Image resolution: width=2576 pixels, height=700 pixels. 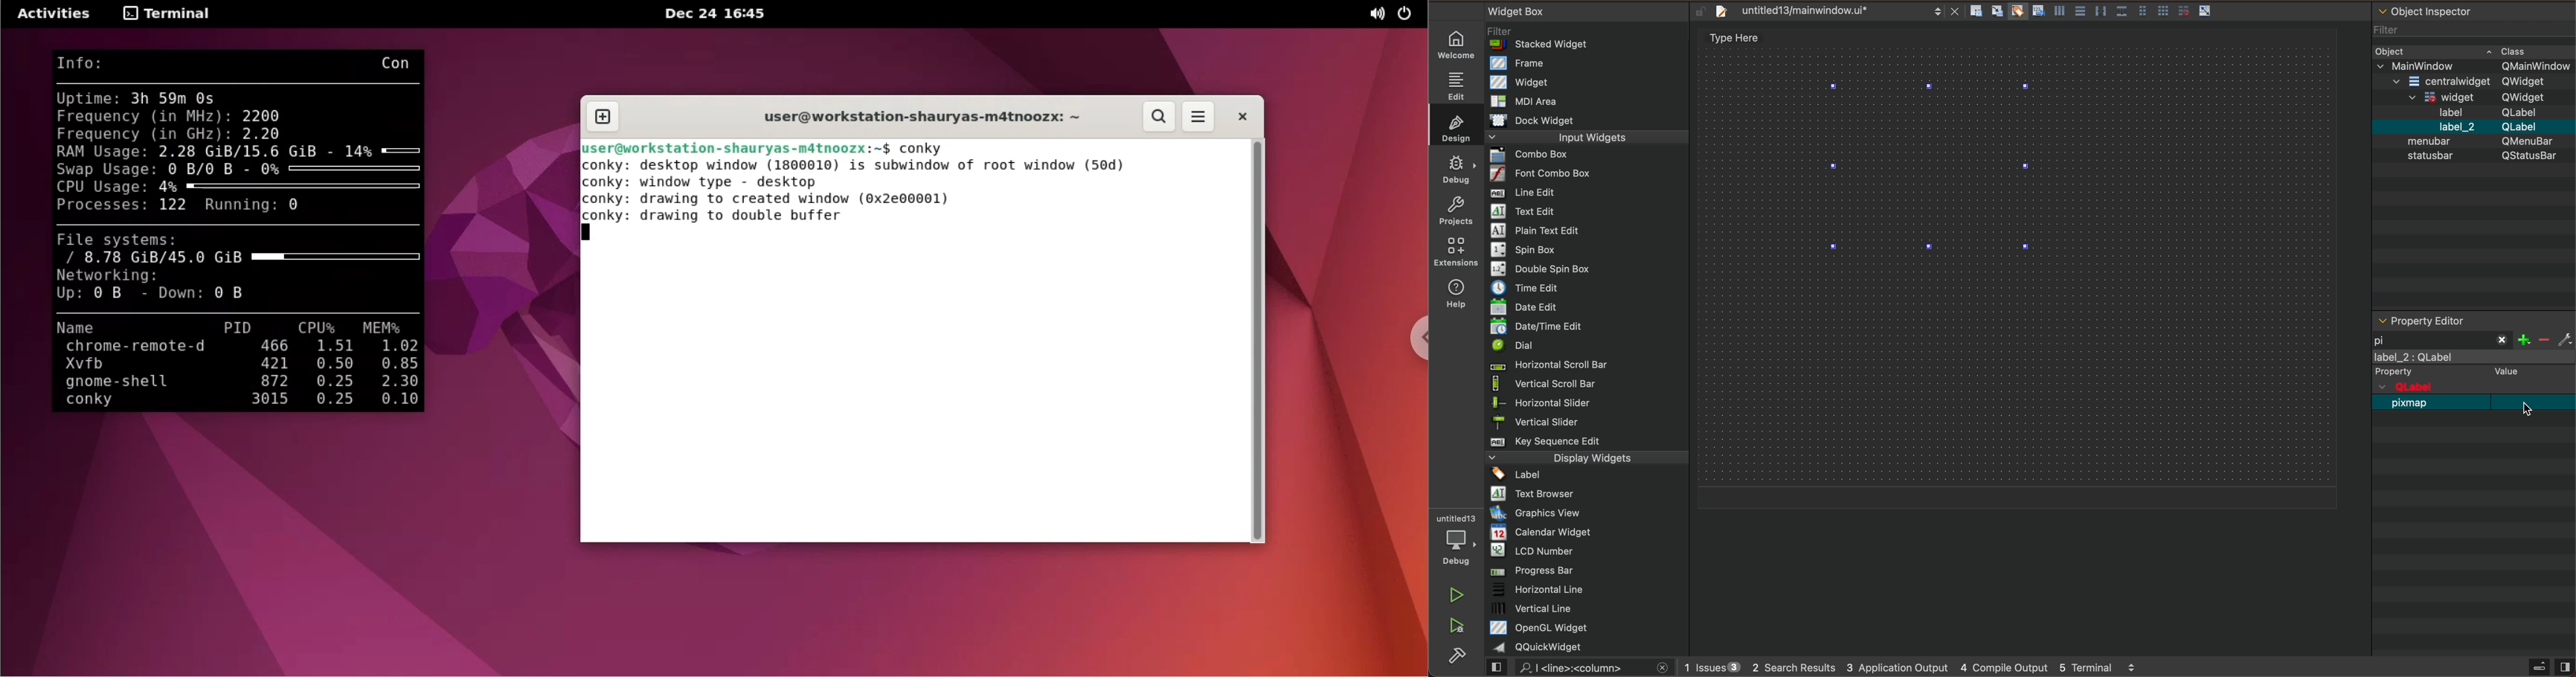 What do you see at coordinates (2472, 156) in the screenshot?
I see `object inspector` at bounding box center [2472, 156].